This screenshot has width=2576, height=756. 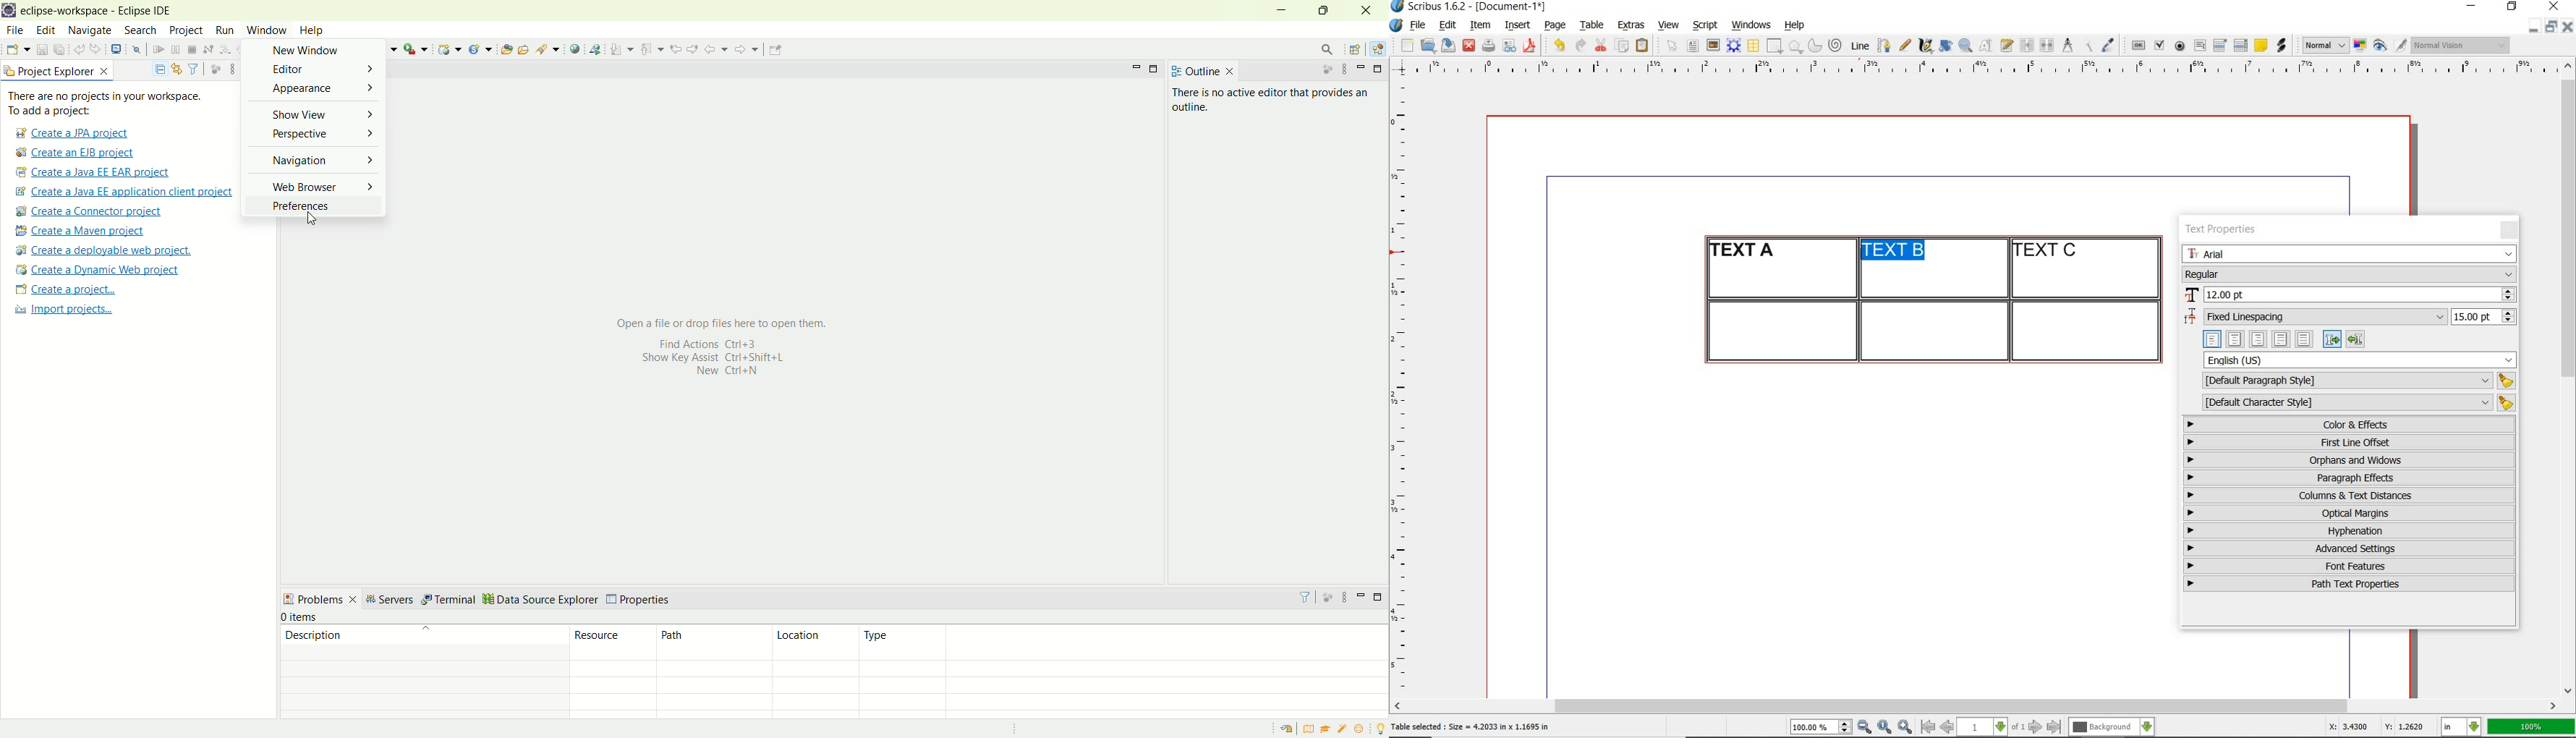 I want to click on pdf check box, so click(x=2159, y=46).